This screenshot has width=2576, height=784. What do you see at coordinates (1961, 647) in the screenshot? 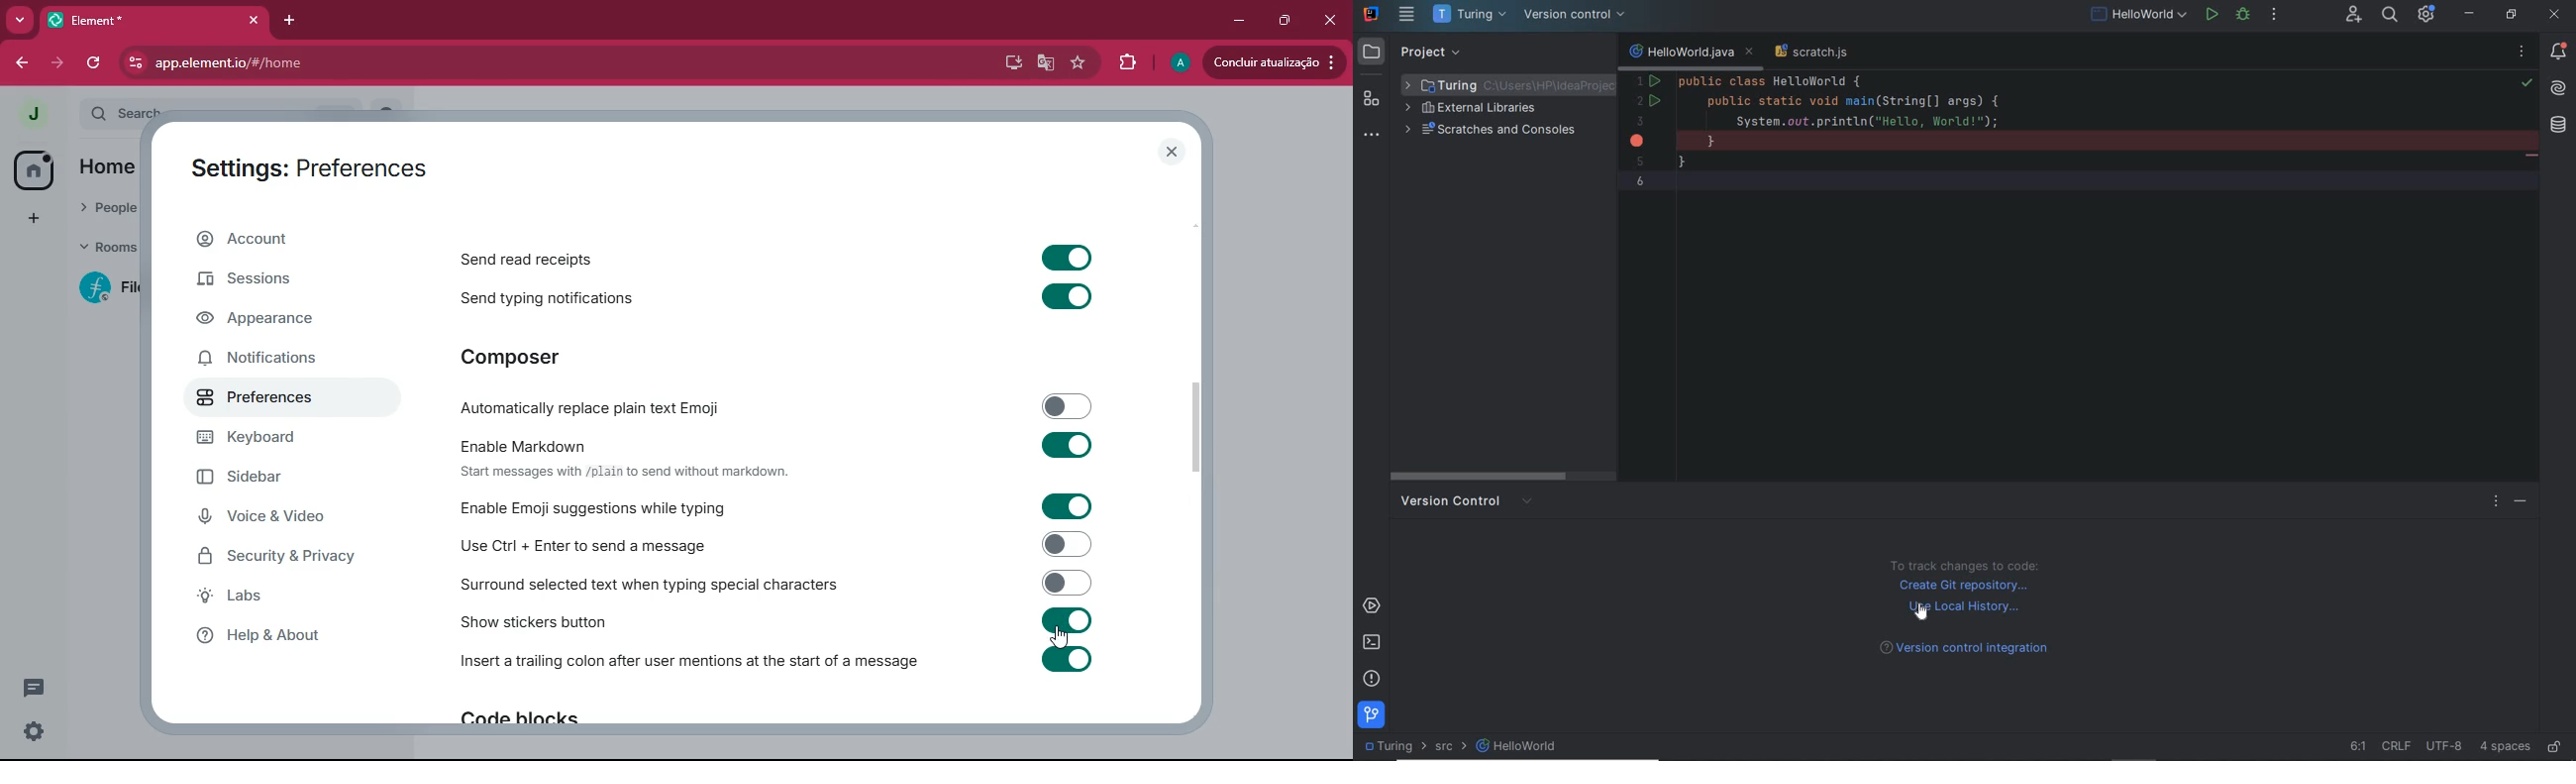
I see `version control integration` at bounding box center [1961, 647].